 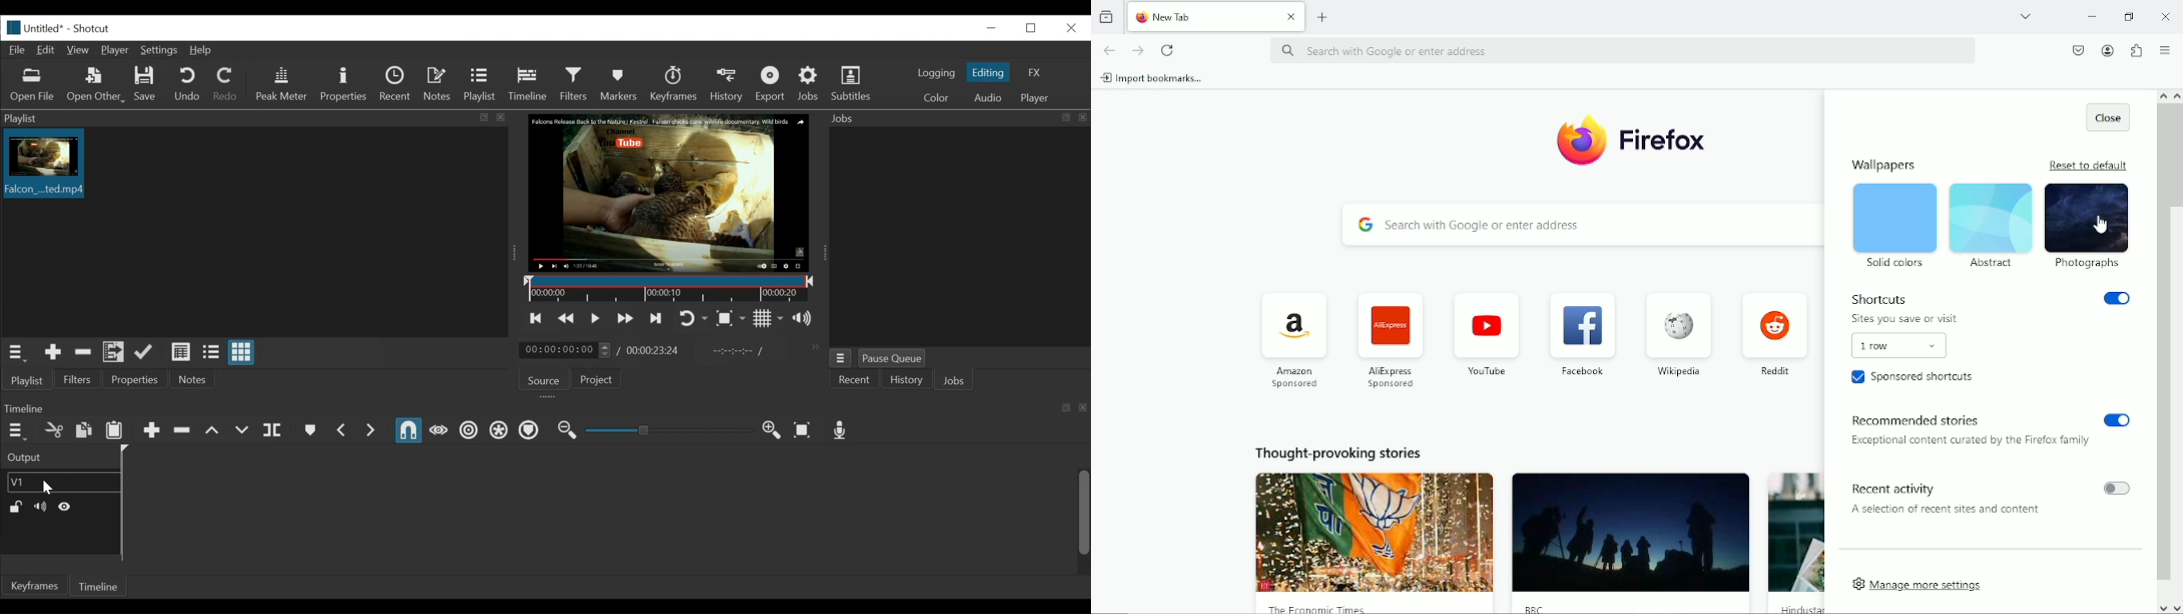 What do you see at coordinates (79, 49) in the screenshot?
I see `View` at bounding box center [79, 49].